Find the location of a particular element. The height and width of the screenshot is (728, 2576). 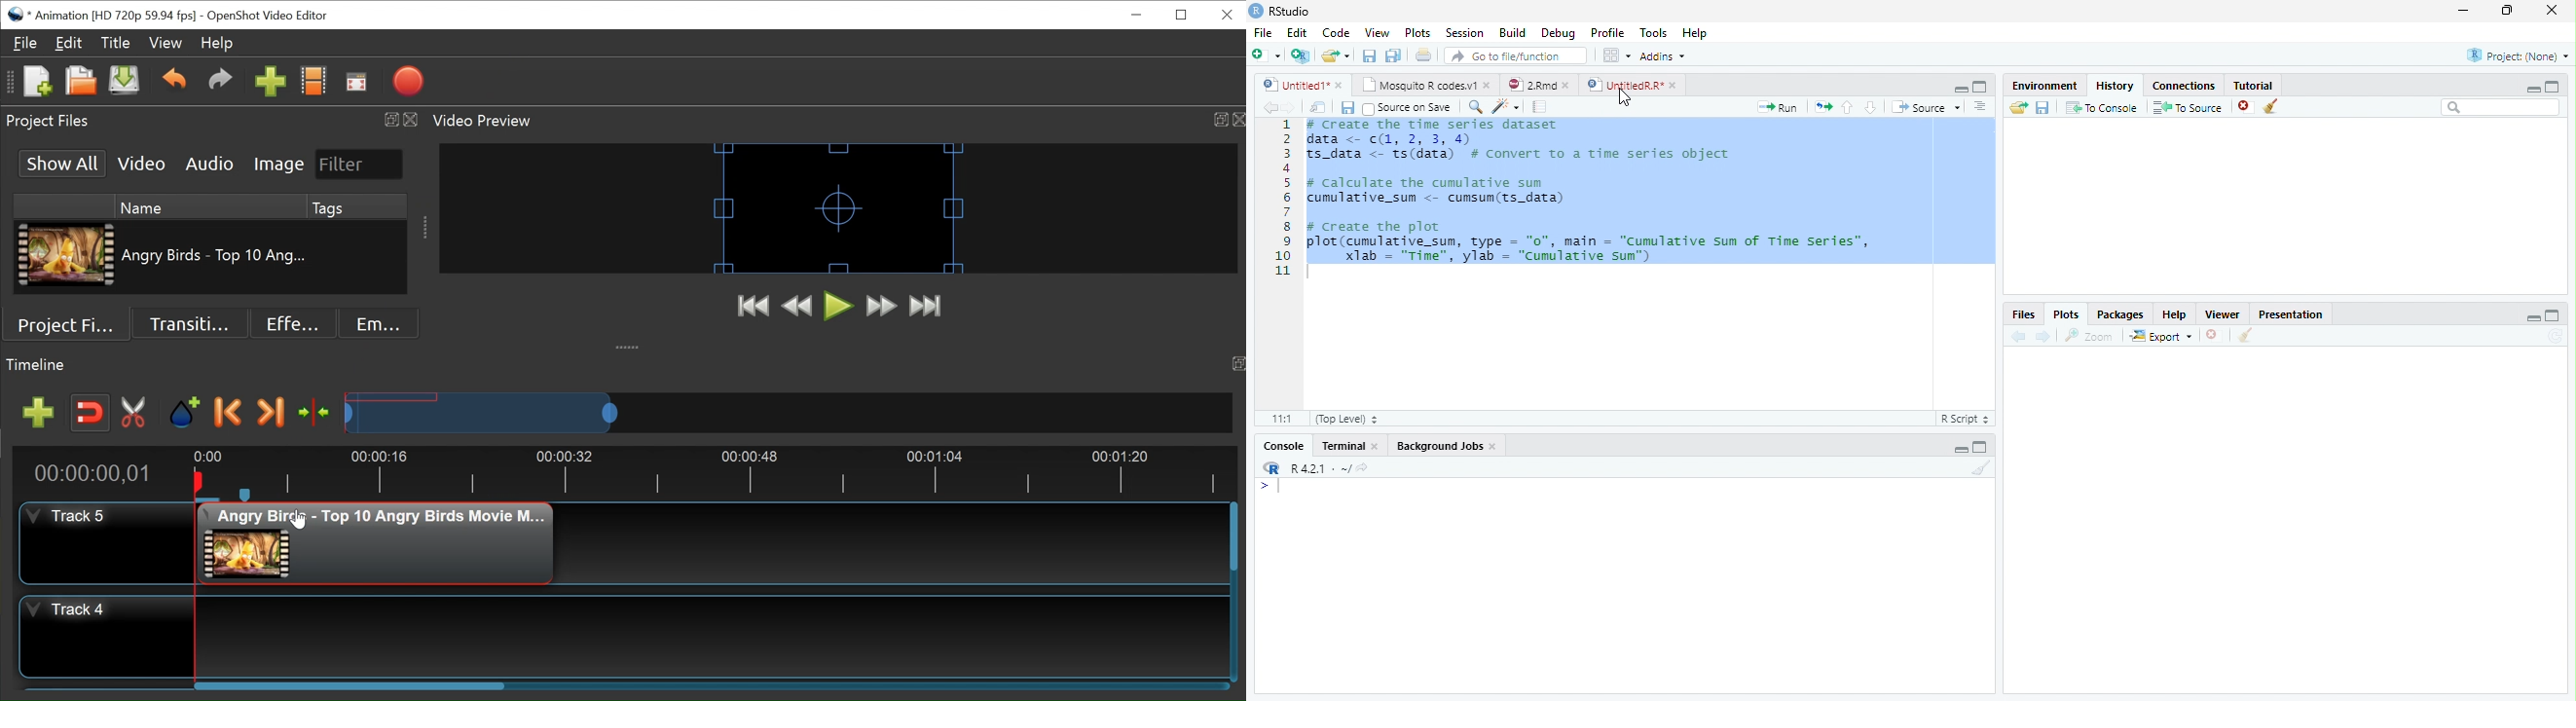

New file is located at coordinates (1266, 55).